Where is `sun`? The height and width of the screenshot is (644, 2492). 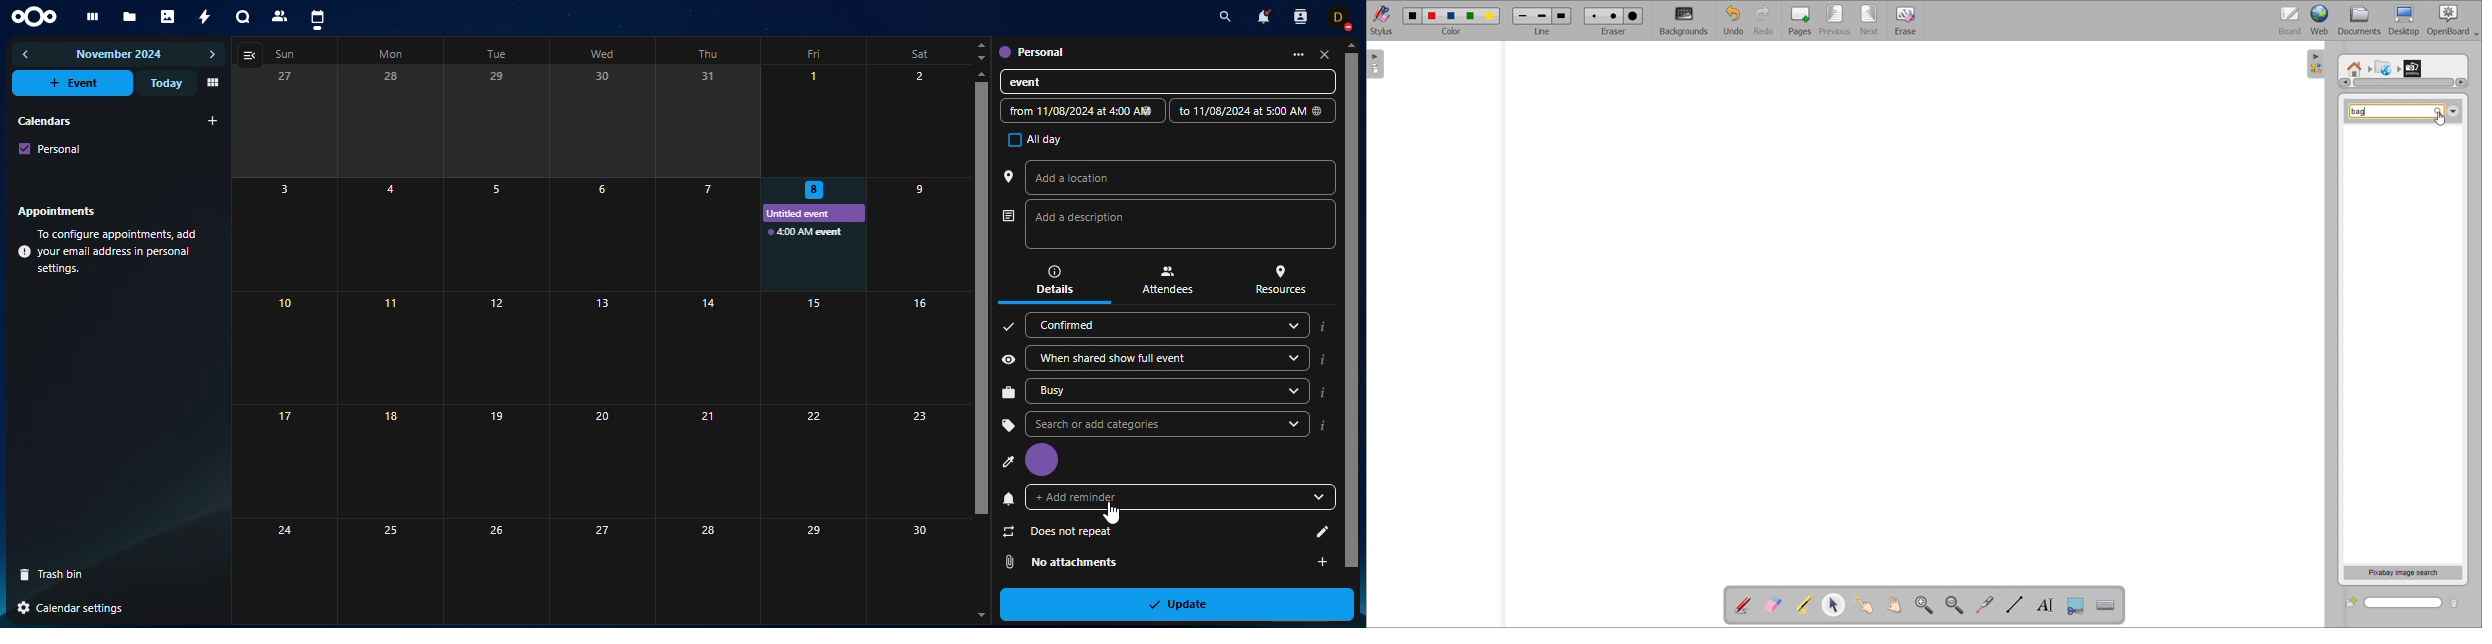
sun is located at coordinates (290, 54).